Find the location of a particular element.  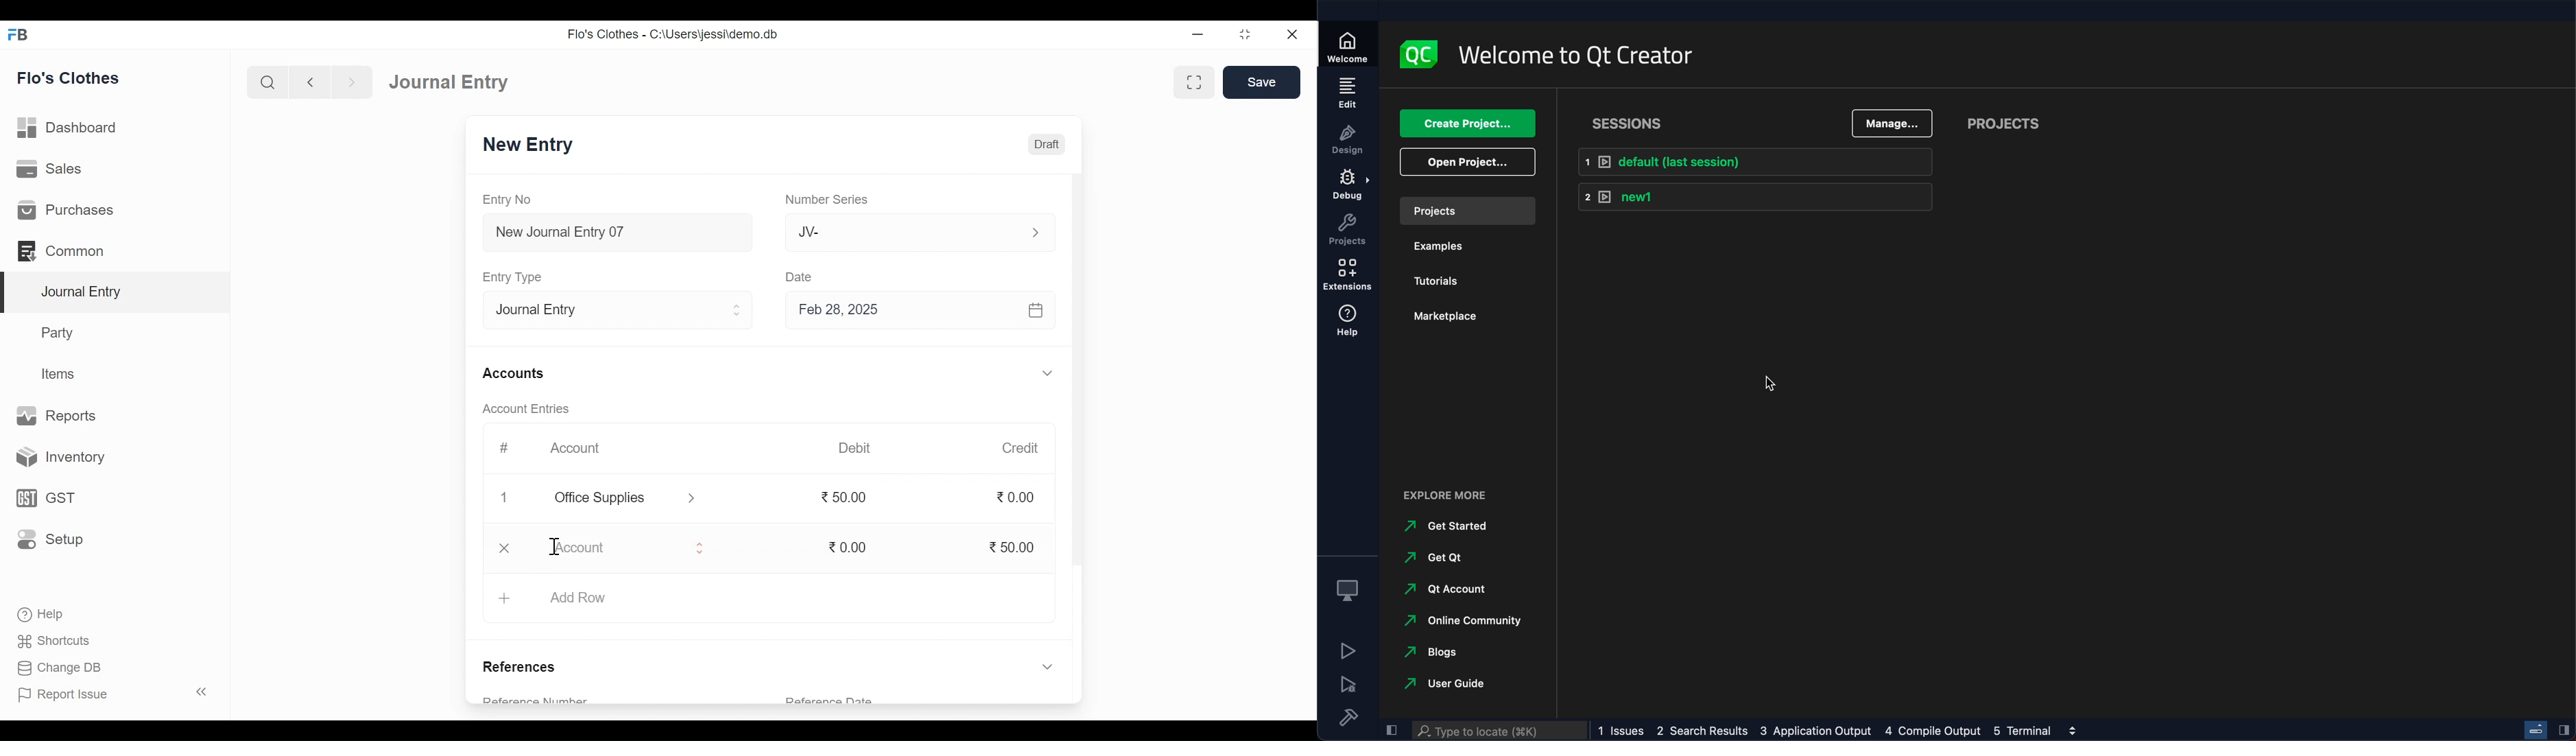

Inventory is located at coordinates (56, 458).